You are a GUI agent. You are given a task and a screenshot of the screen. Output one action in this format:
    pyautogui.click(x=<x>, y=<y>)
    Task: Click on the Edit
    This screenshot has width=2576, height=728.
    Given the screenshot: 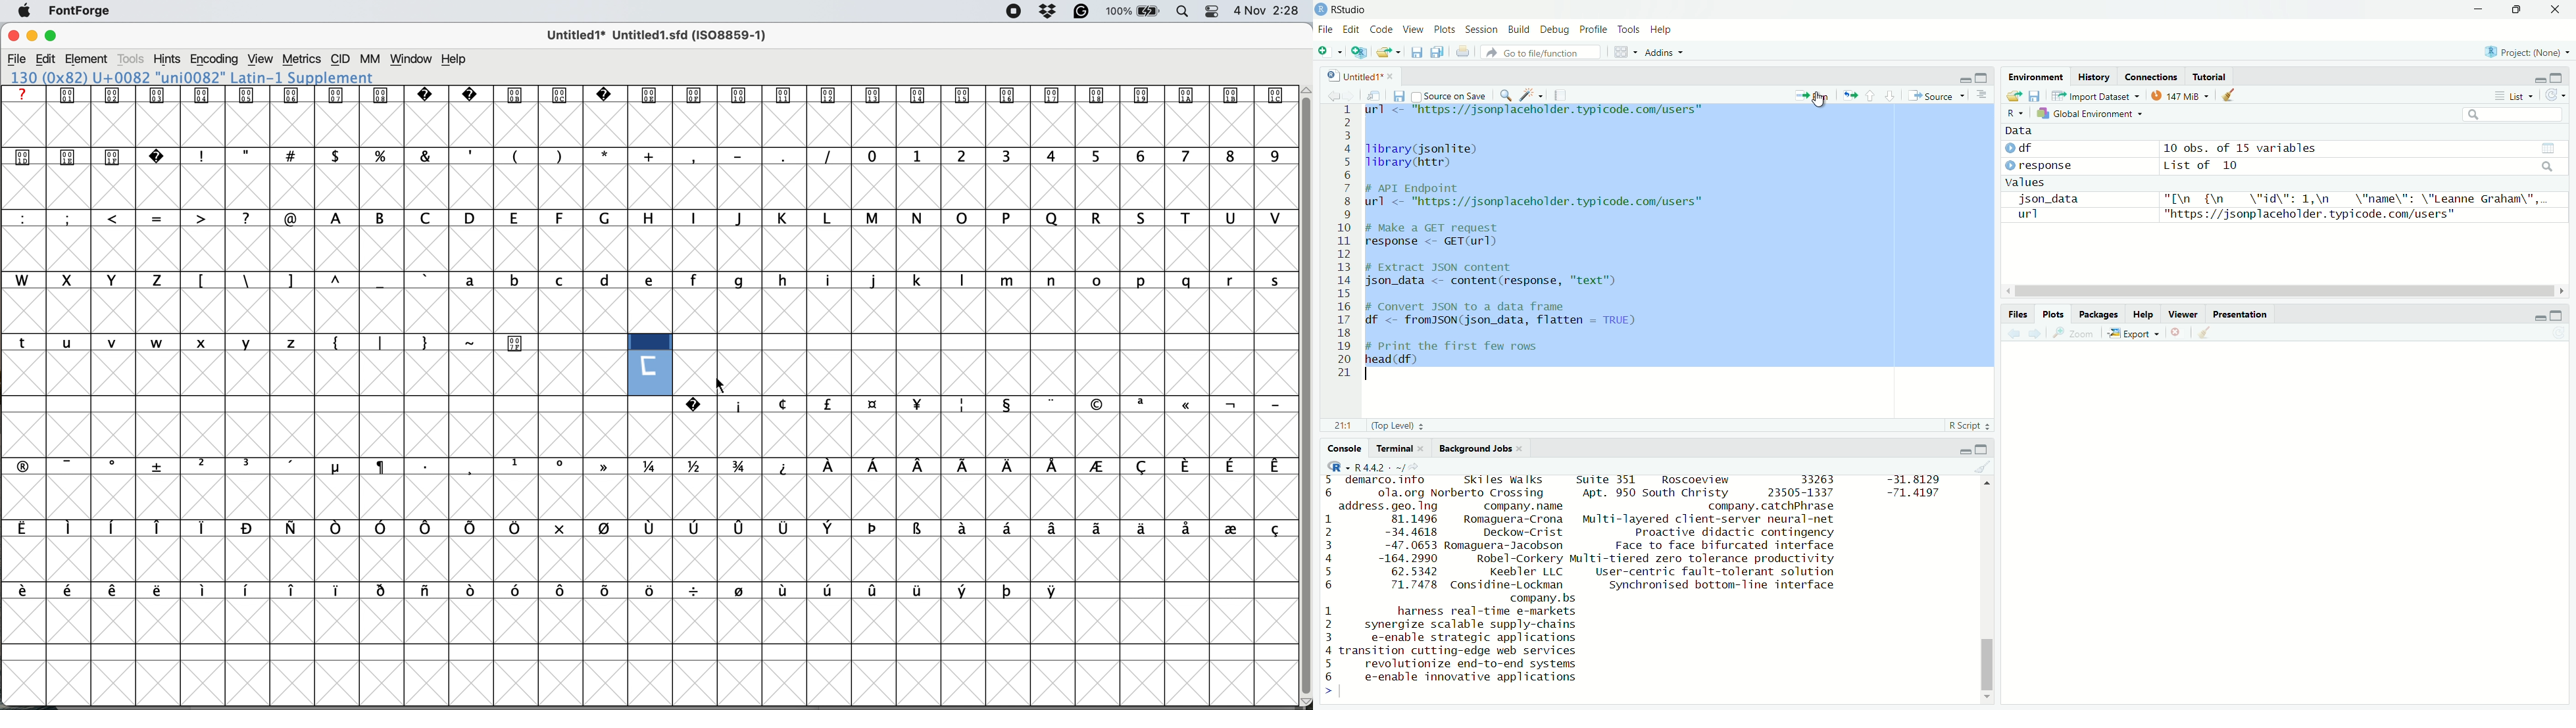 What is the action you would take?
    pyautogui.click(x=1350, y=30)
    